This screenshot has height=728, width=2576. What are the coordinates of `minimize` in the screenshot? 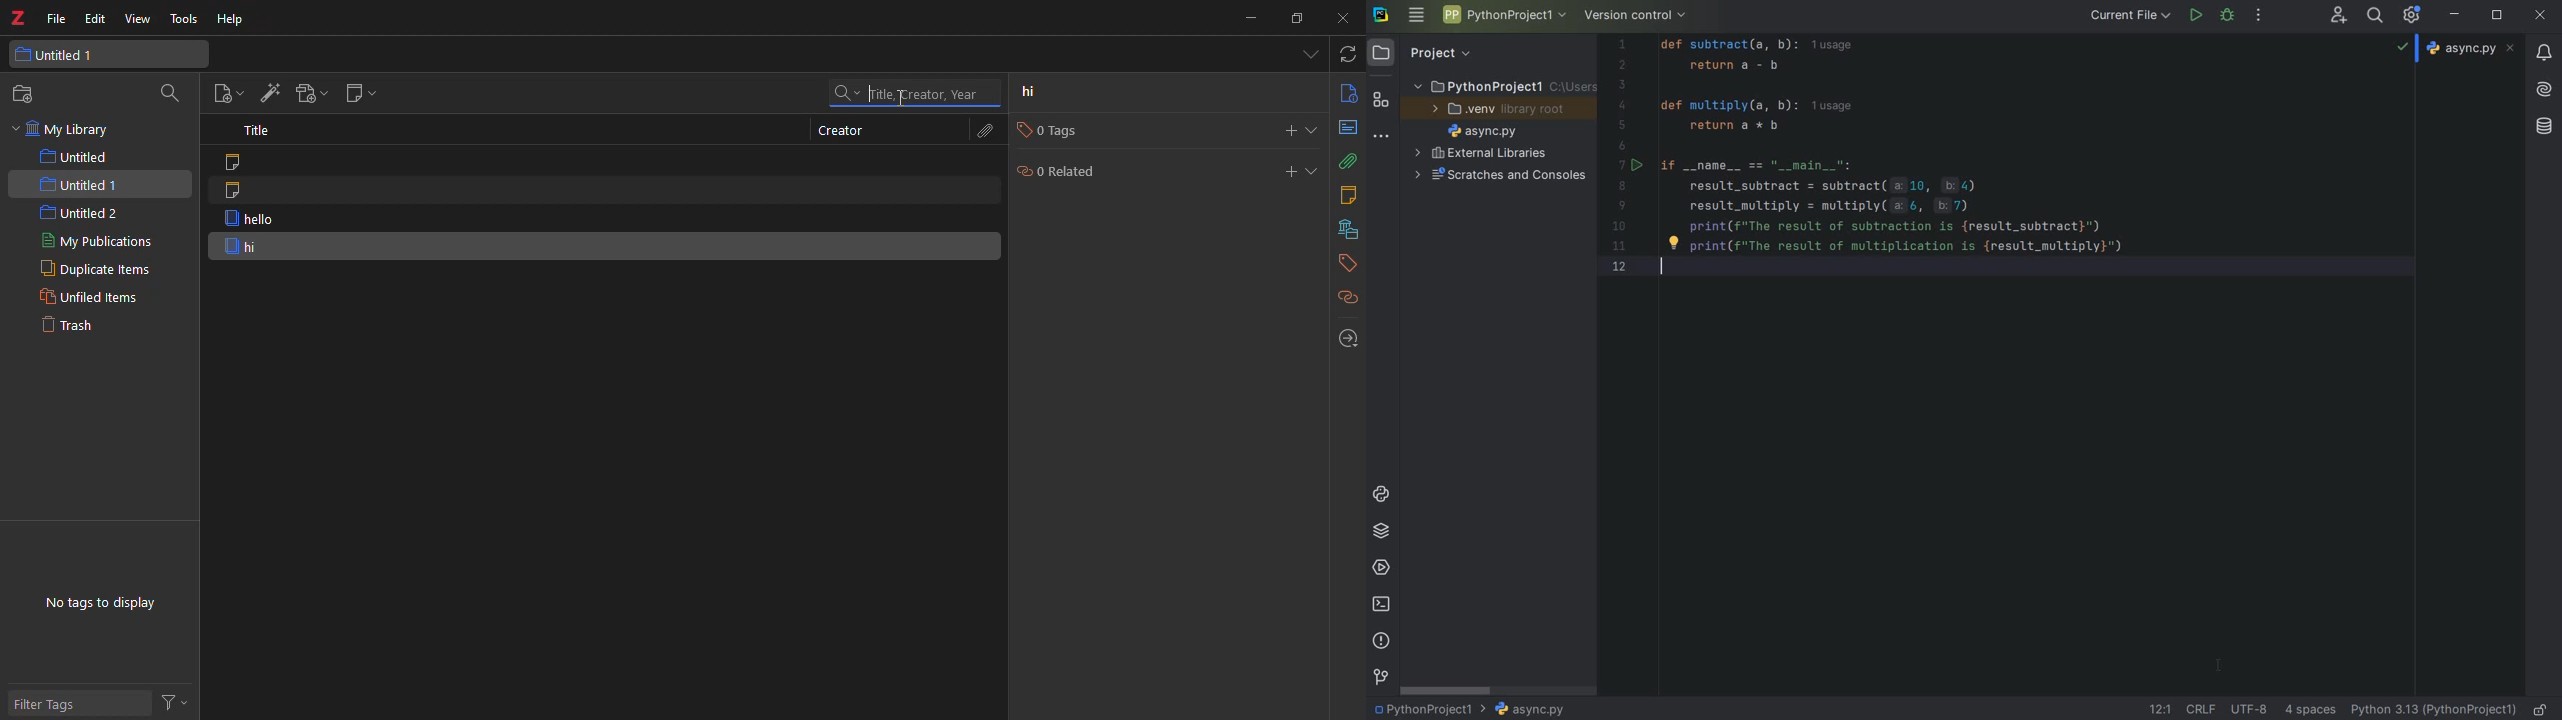 It's located at (1251, 19).